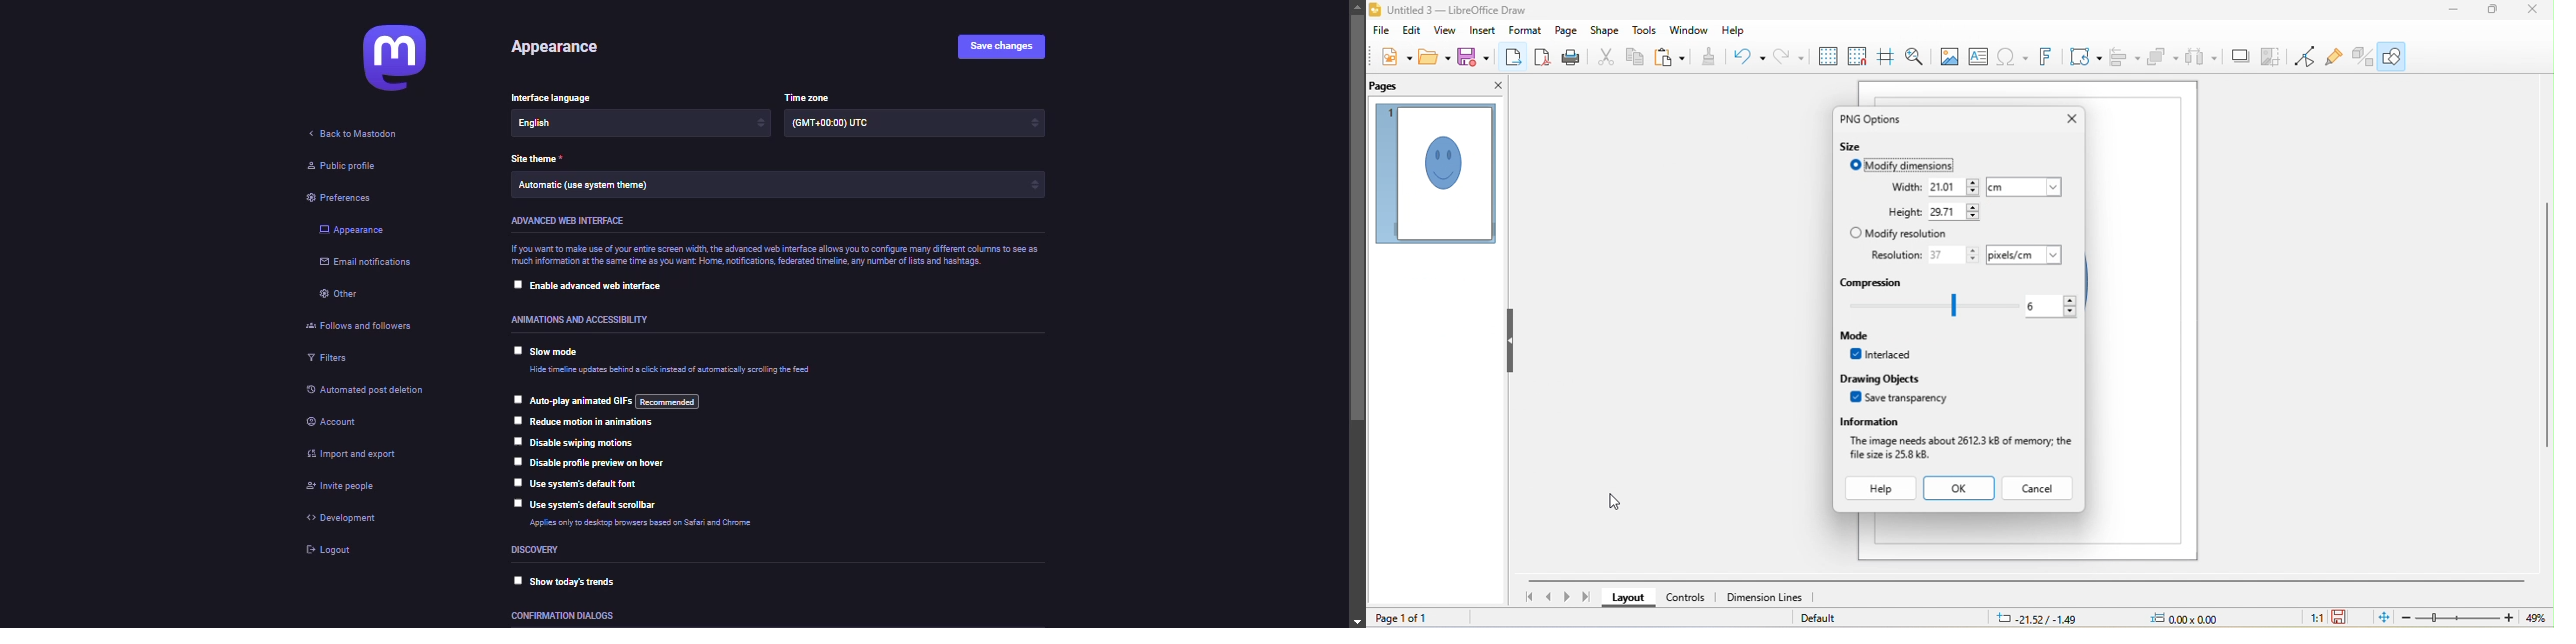  What do you see at coordinates (517, 462) in the screenshot?
I see `click to select` at bounding box center [517, 462].